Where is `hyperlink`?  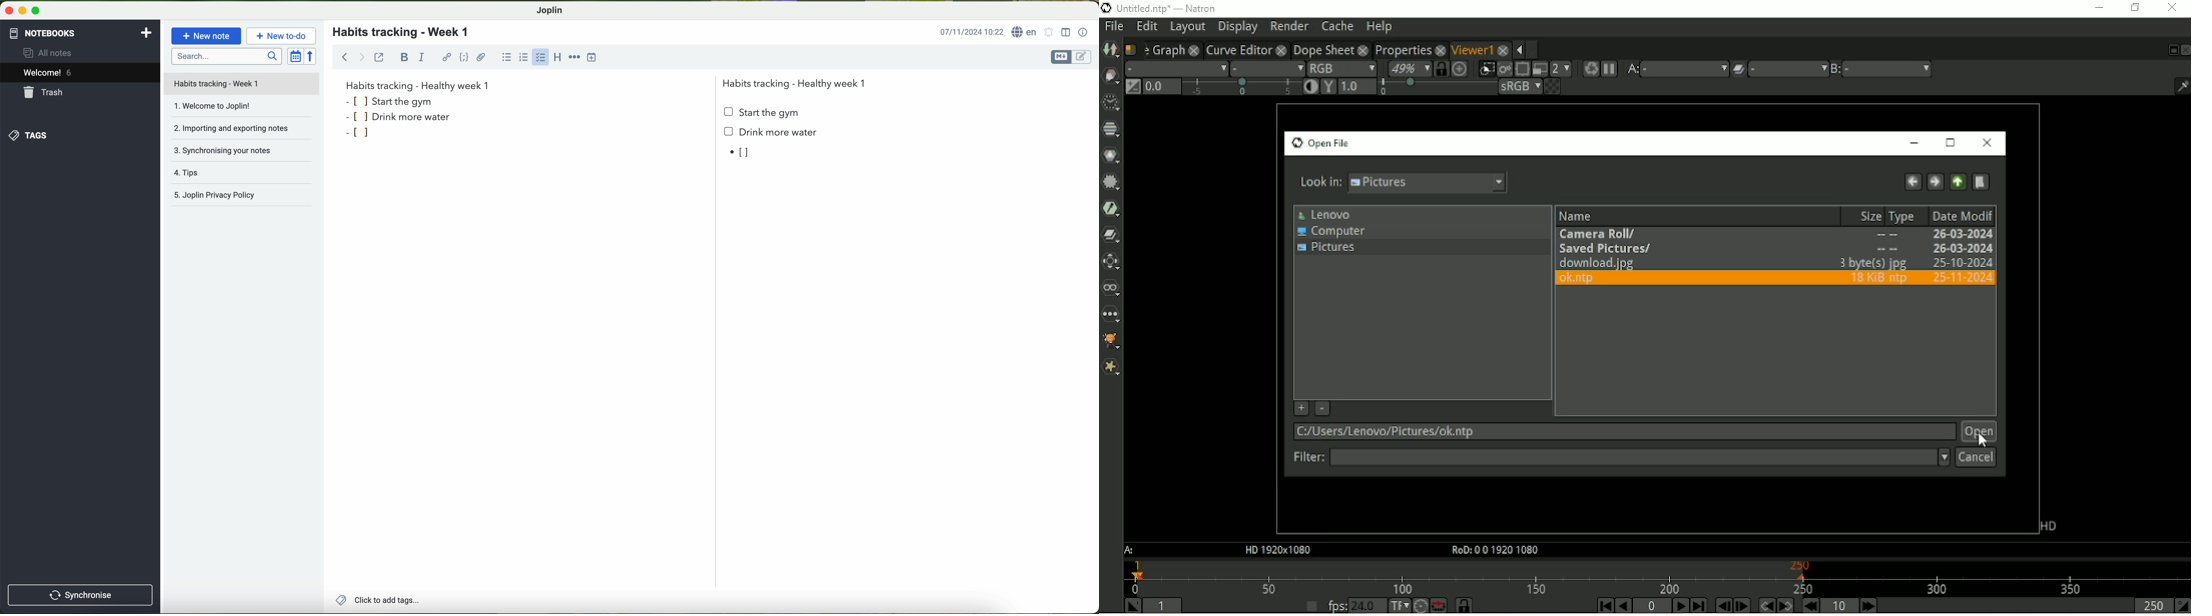
hyperlink is located at coordinates (447, 57).